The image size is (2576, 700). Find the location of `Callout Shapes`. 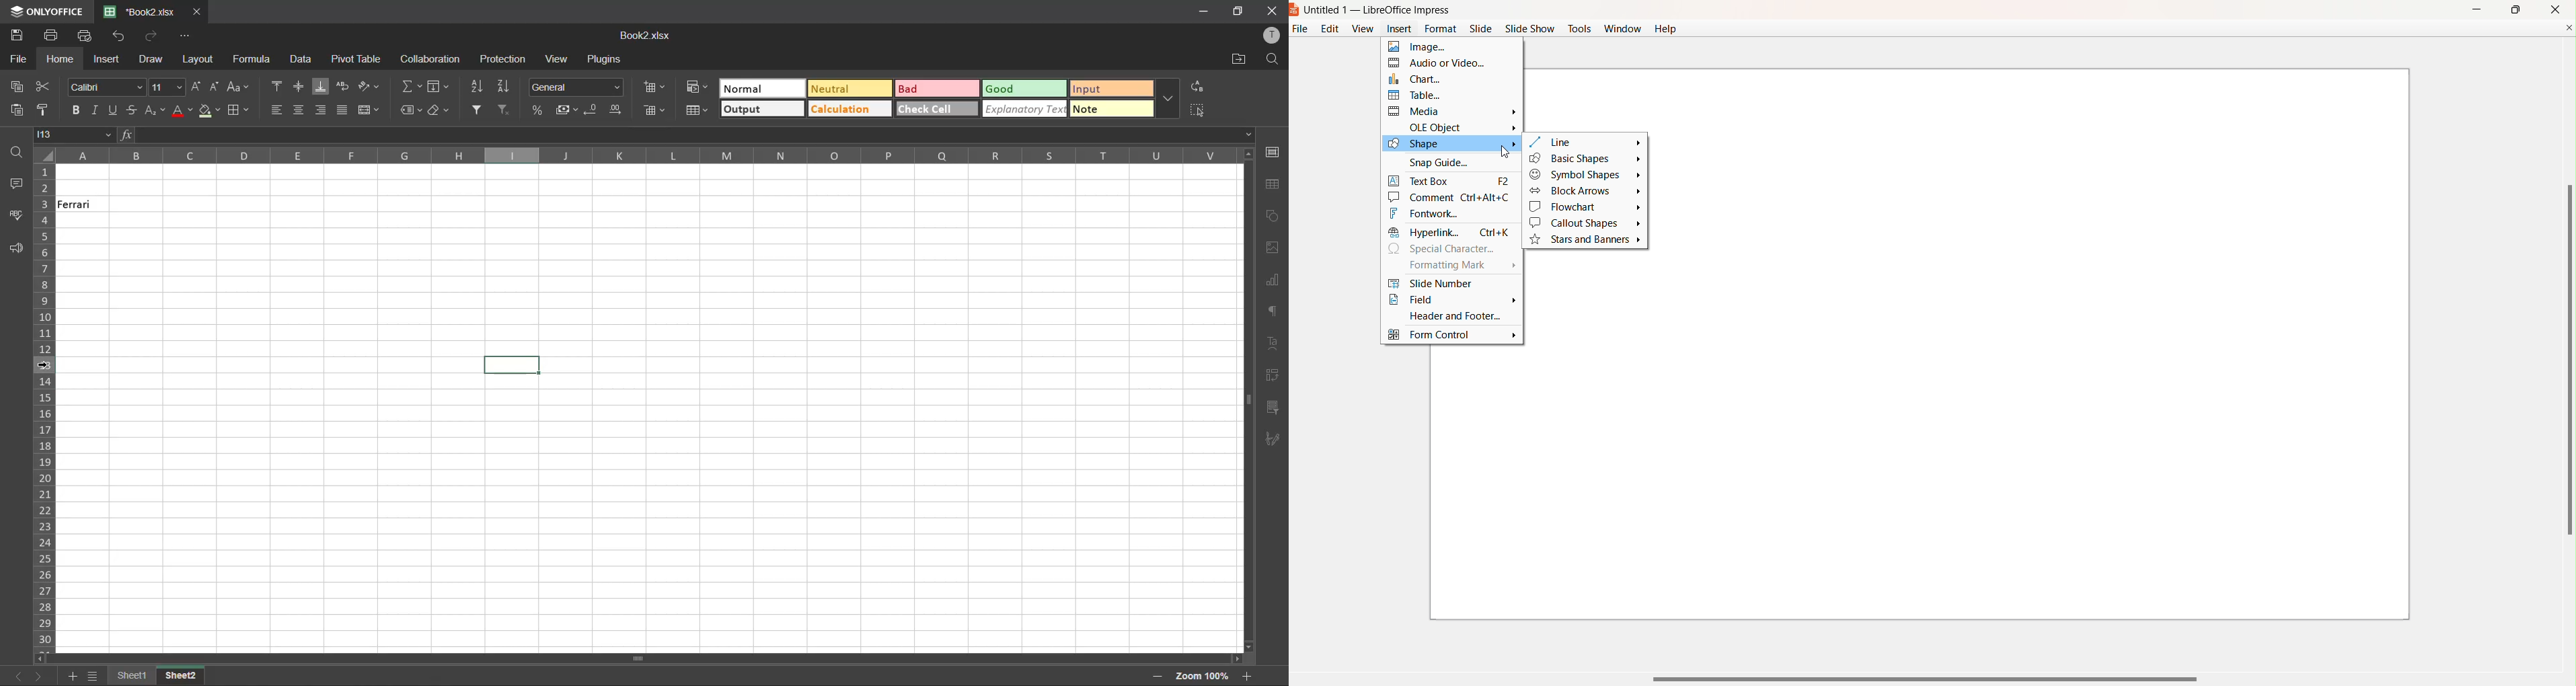

Callout Shapes is located at coordinates (1585, 223).